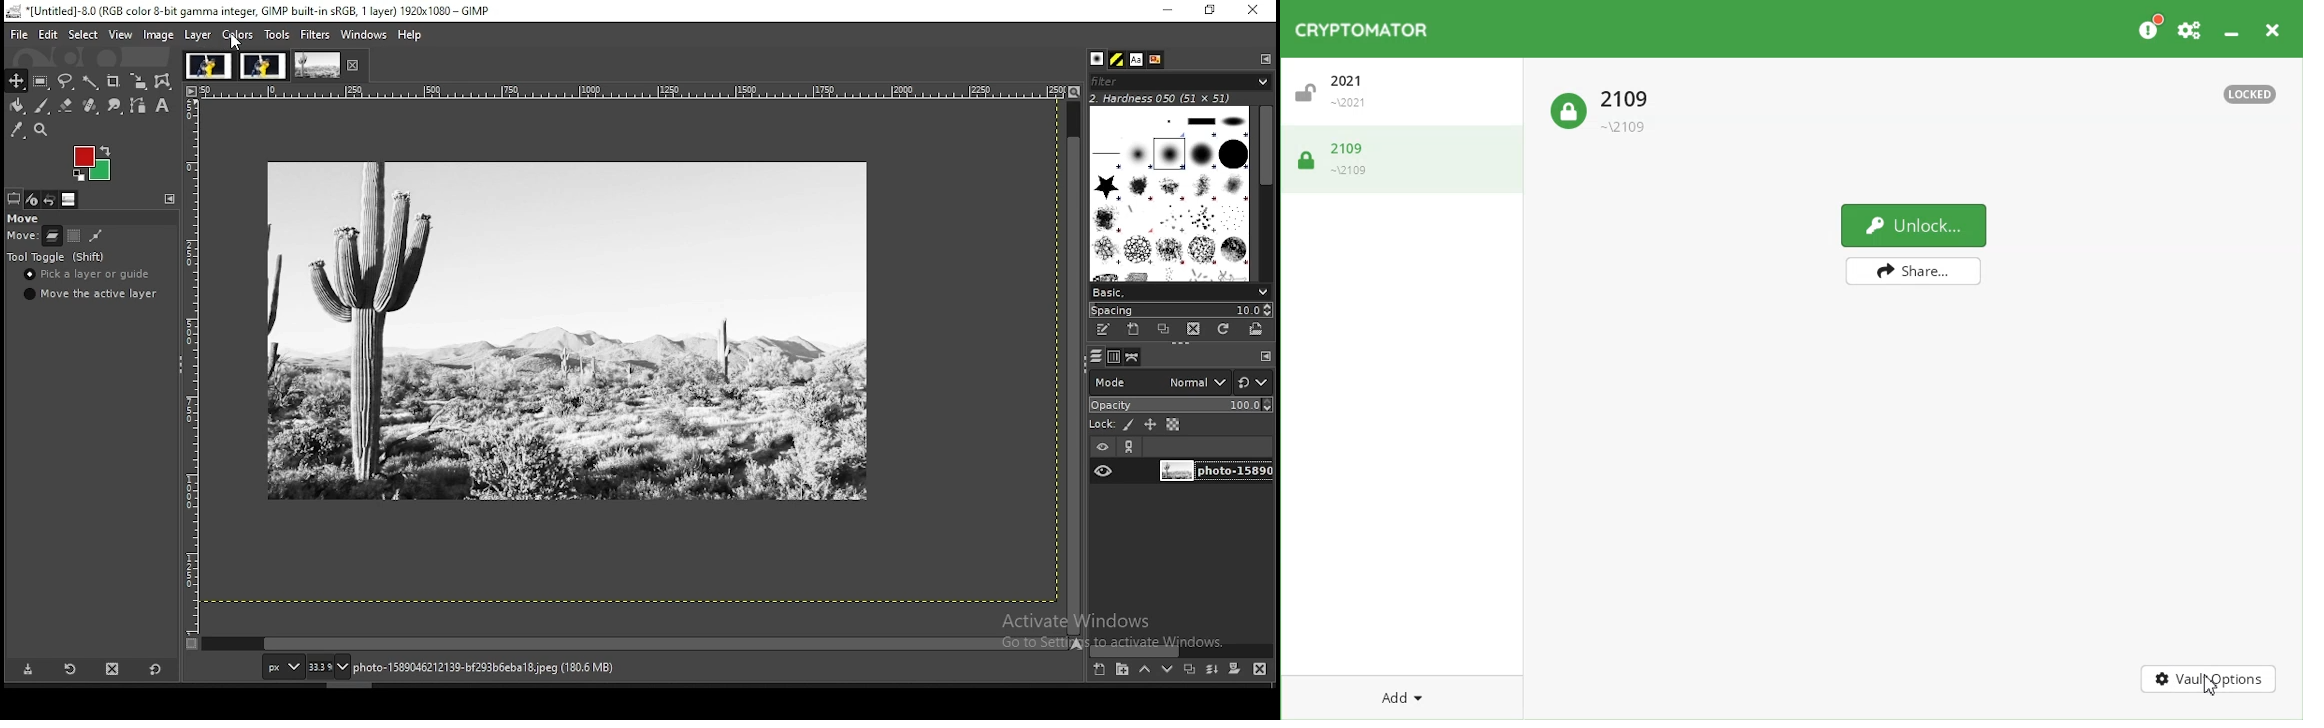  Describe the element at coordinates (92, 81) in the screenshot. I see `fuzzy selection tool` at that location.